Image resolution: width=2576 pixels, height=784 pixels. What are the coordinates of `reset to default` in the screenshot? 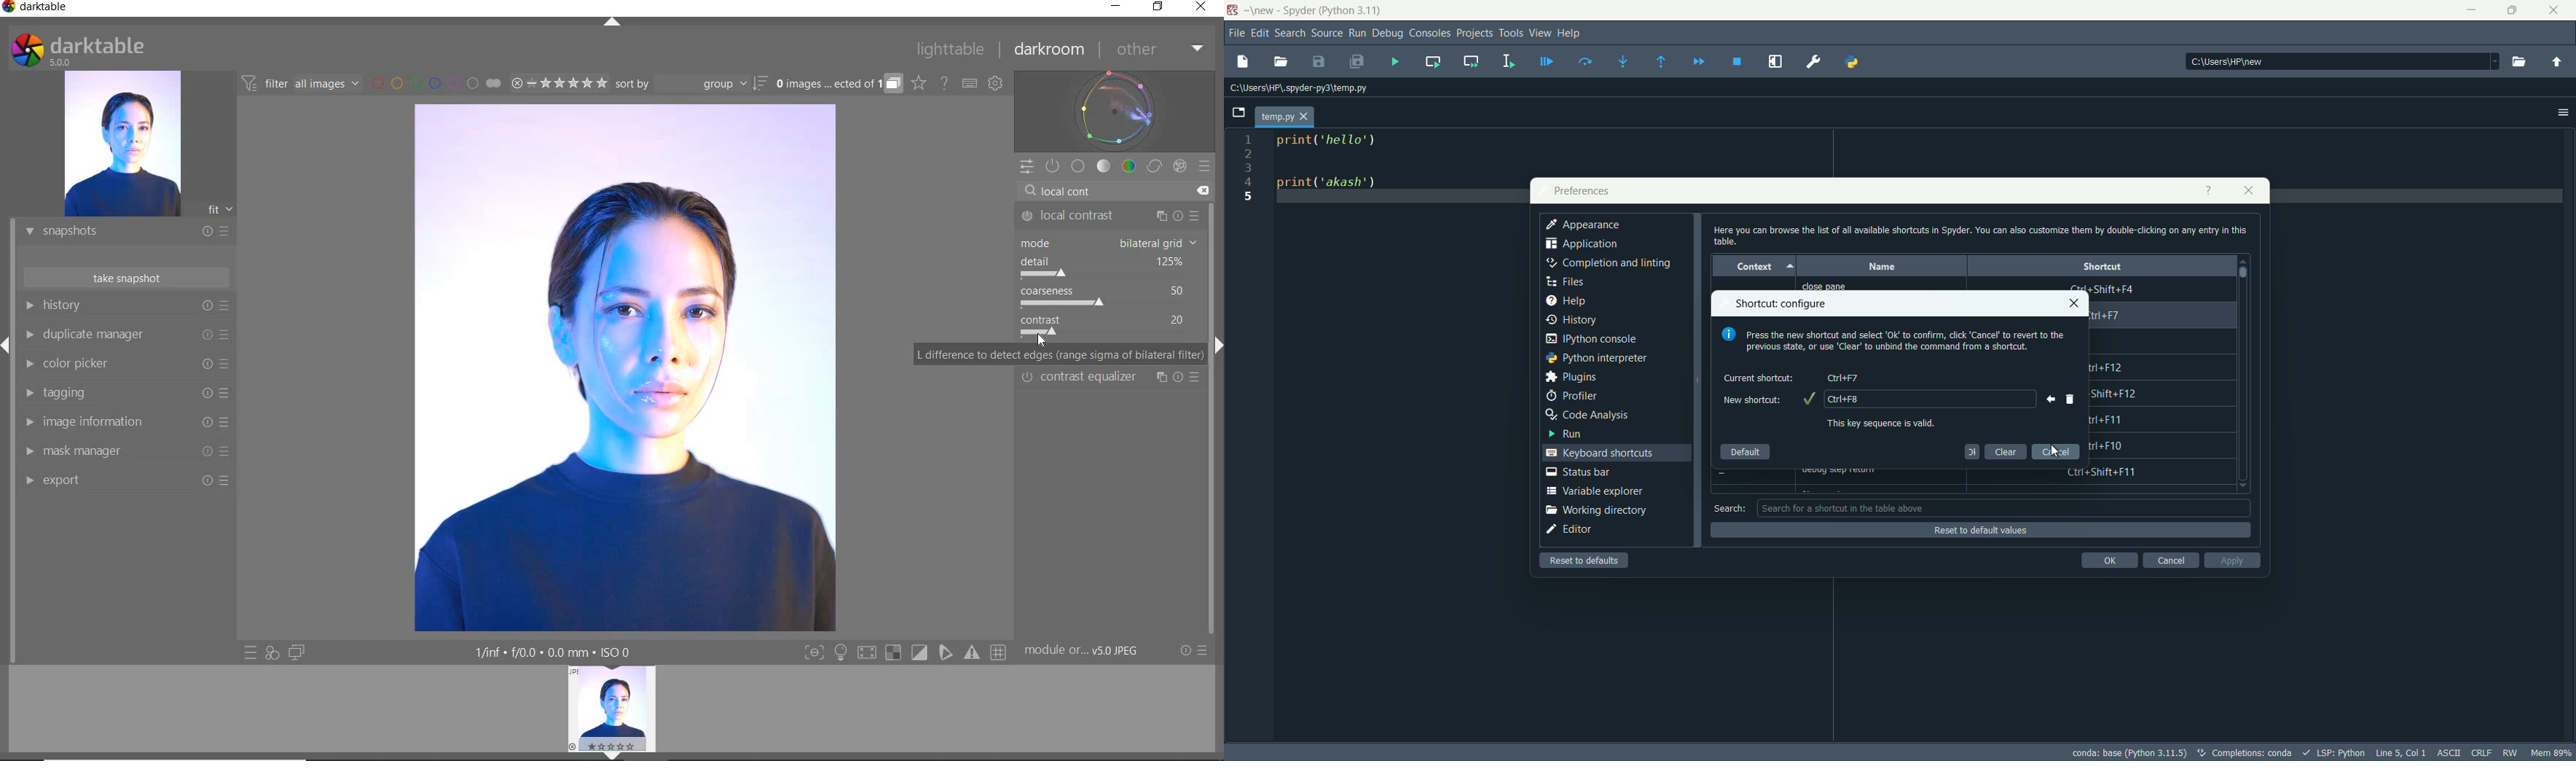 It's located at (1586, 560).